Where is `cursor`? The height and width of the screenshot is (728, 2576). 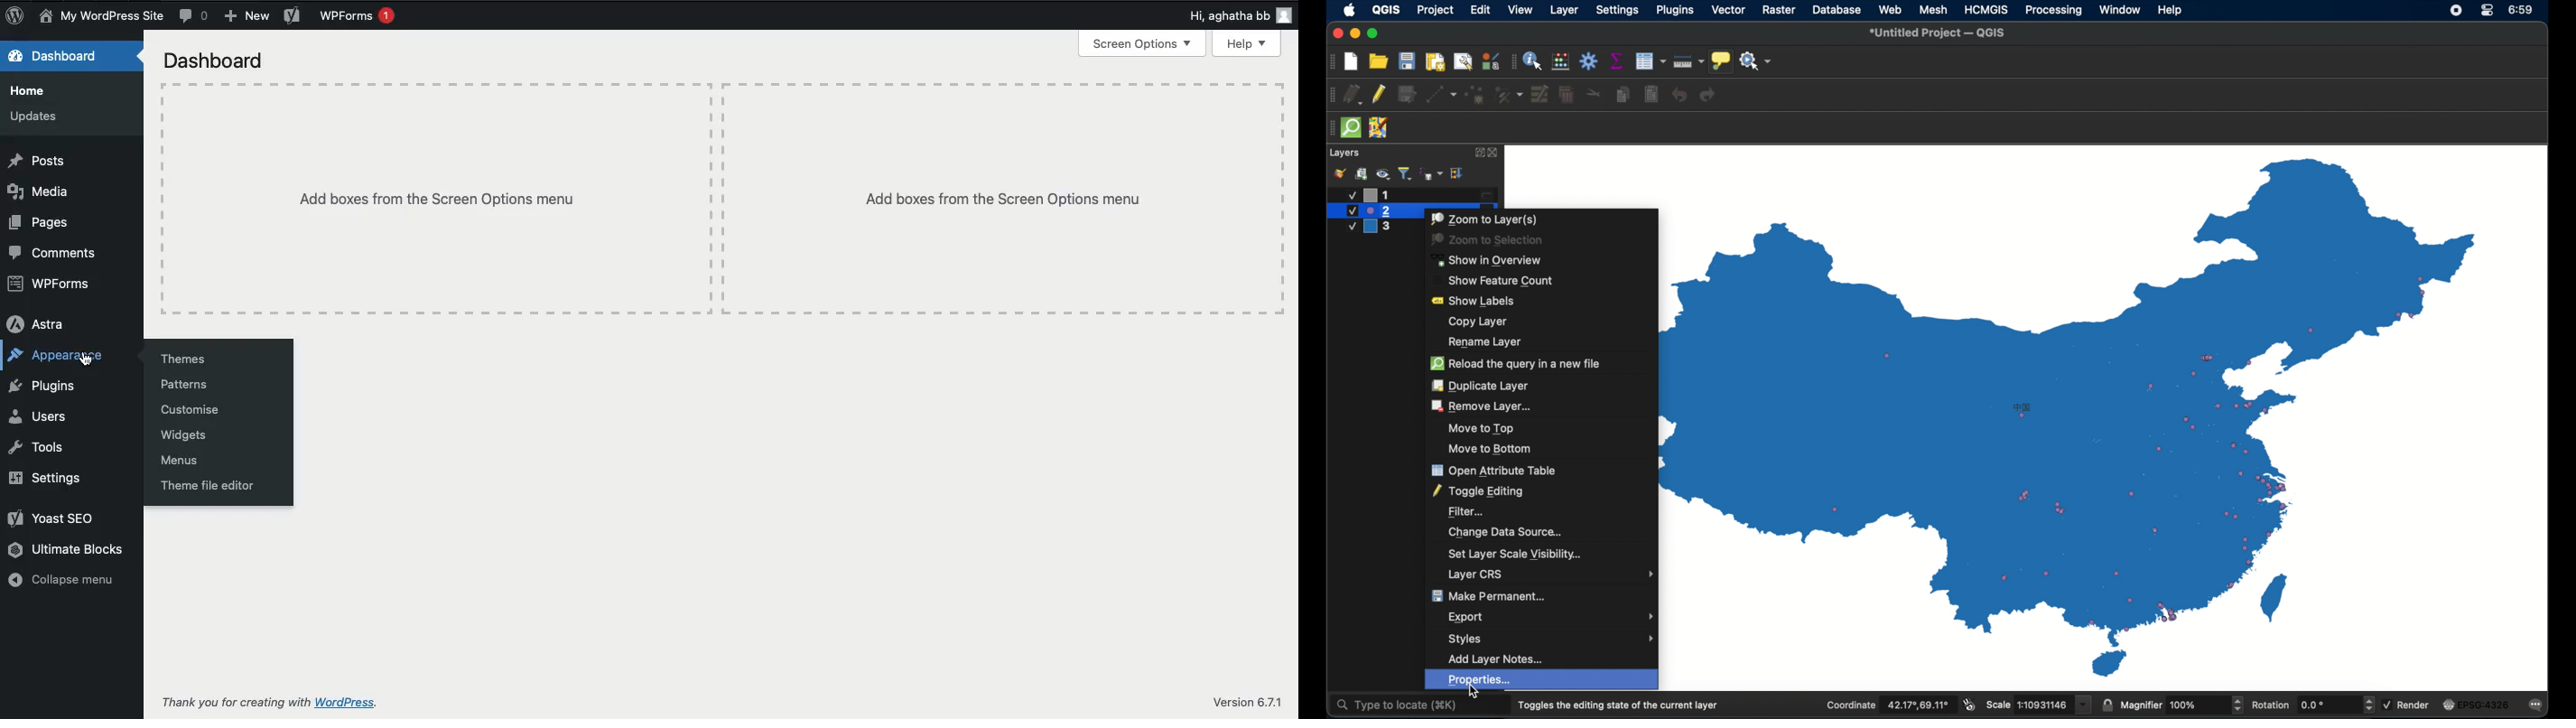
cursor is located at coordinates (89, 362).